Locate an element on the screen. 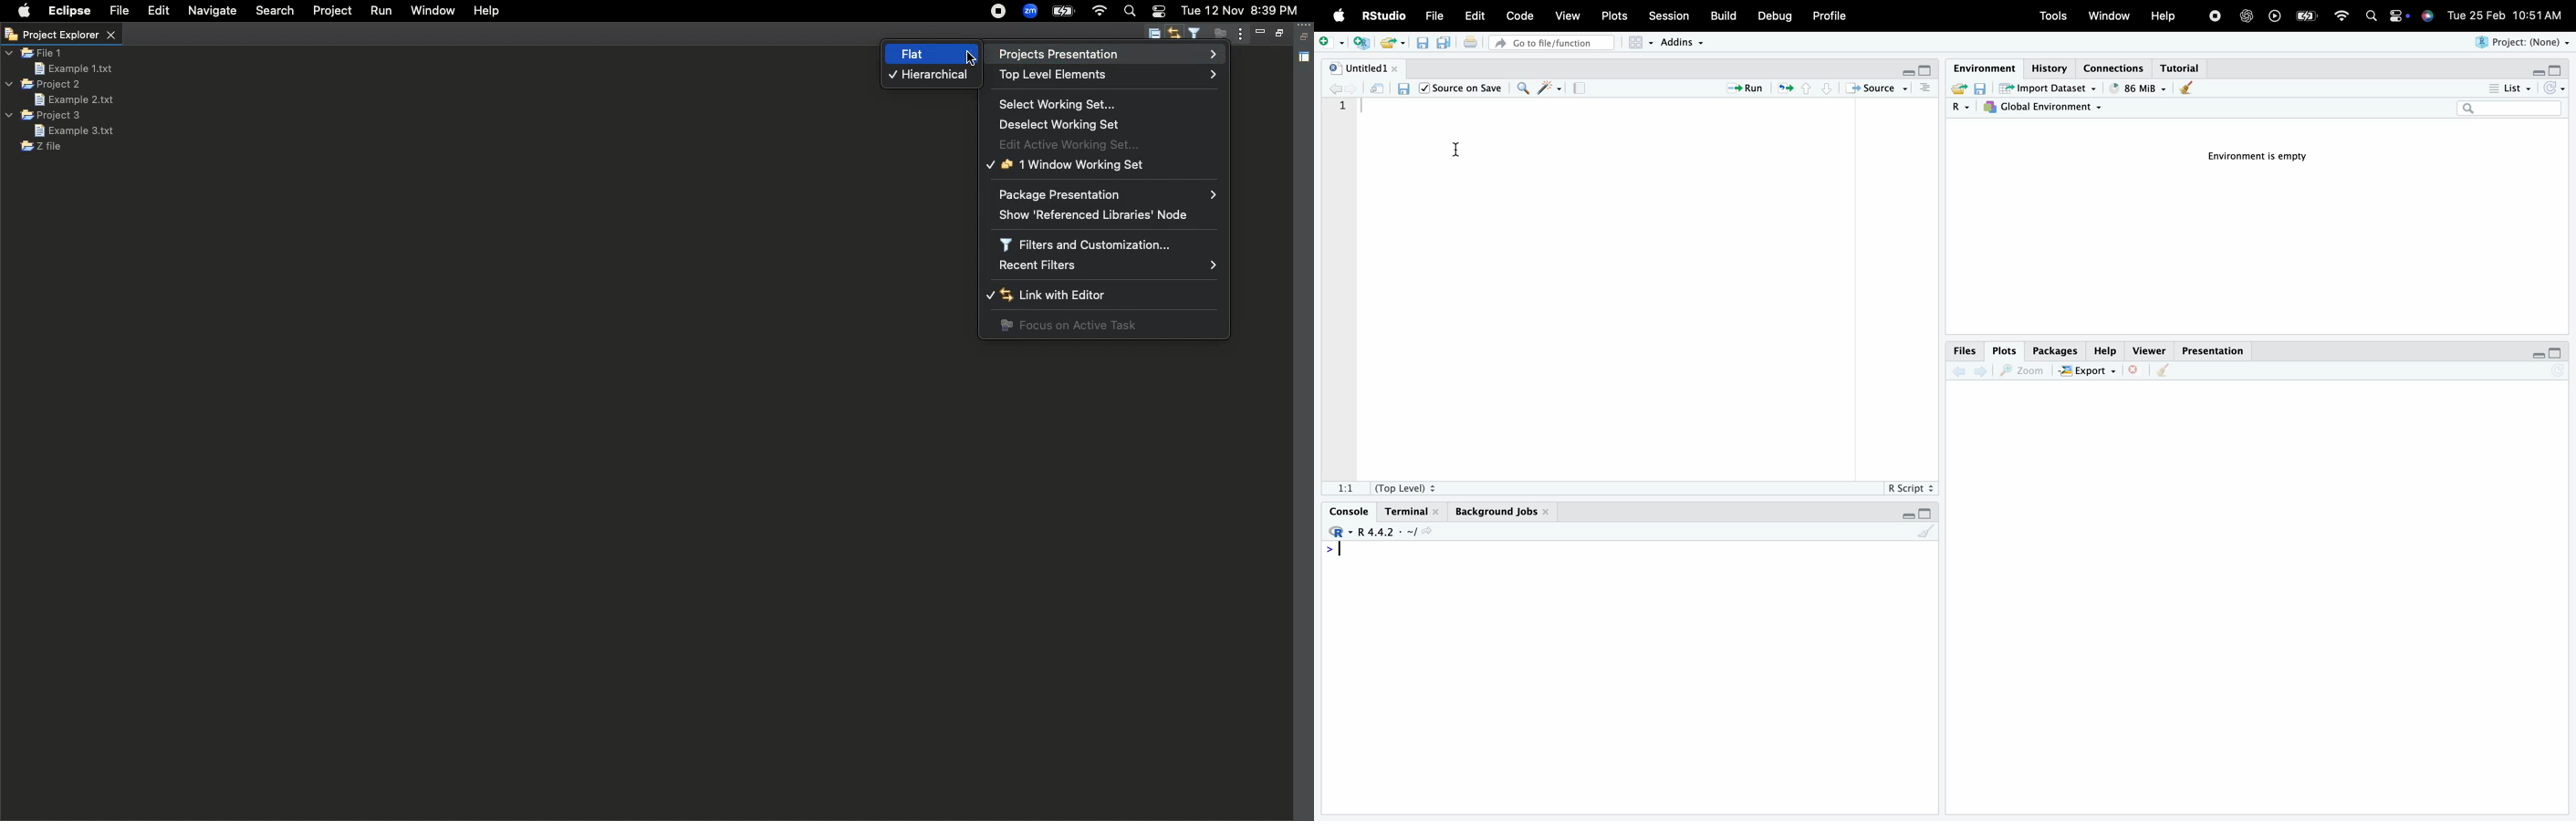 This screenshot has width=2576, height=840. logo is located at coordinates (1339, 16).